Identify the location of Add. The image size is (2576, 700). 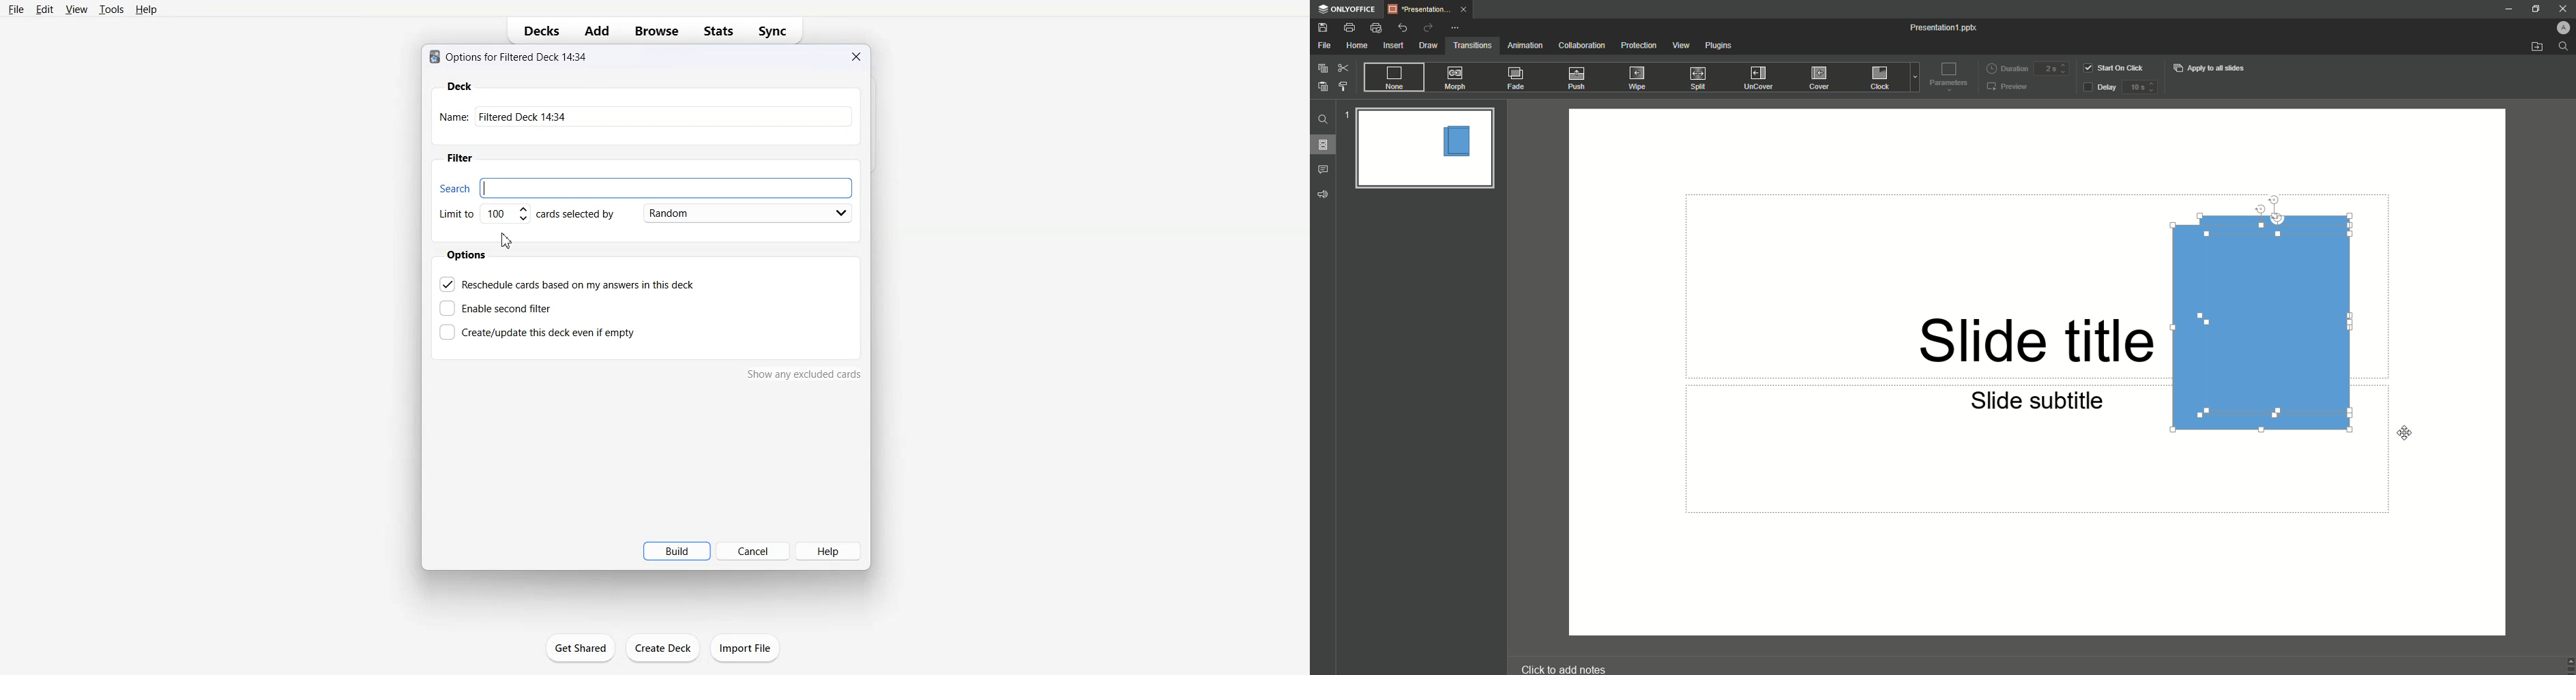
(597, 31).